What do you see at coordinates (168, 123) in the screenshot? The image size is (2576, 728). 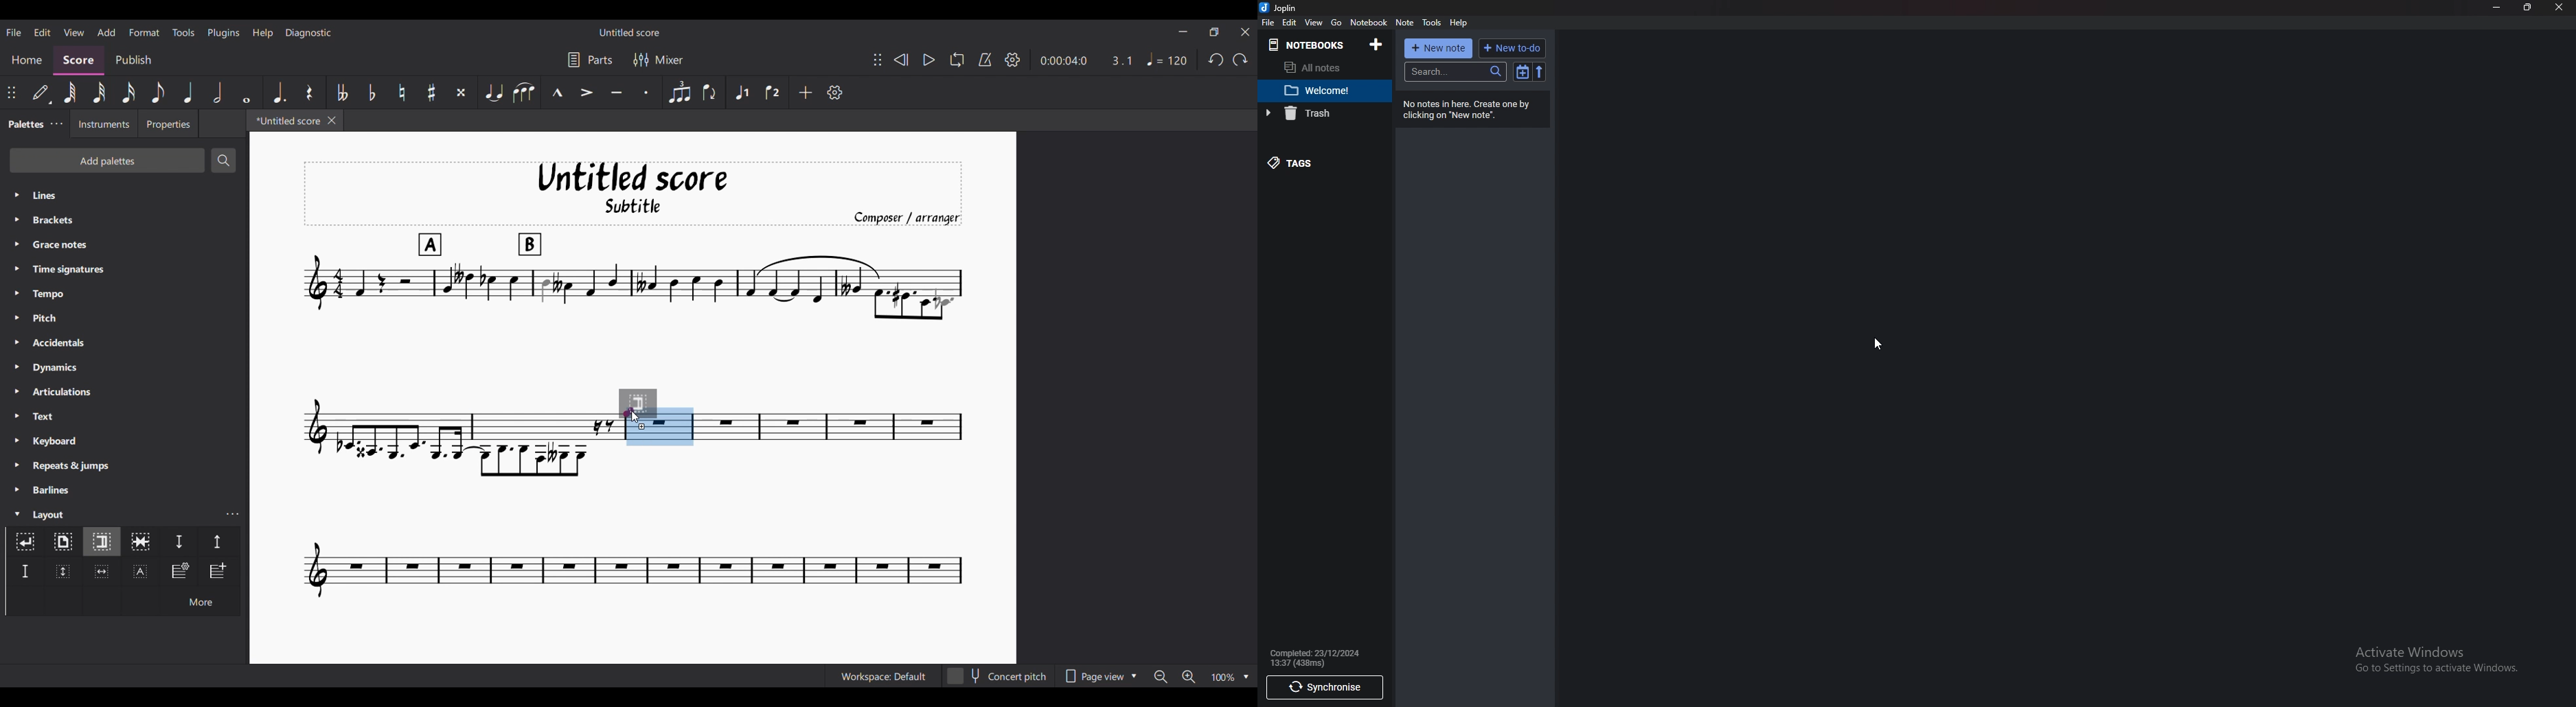 I see `Properties` at bounding box center [168, 123].